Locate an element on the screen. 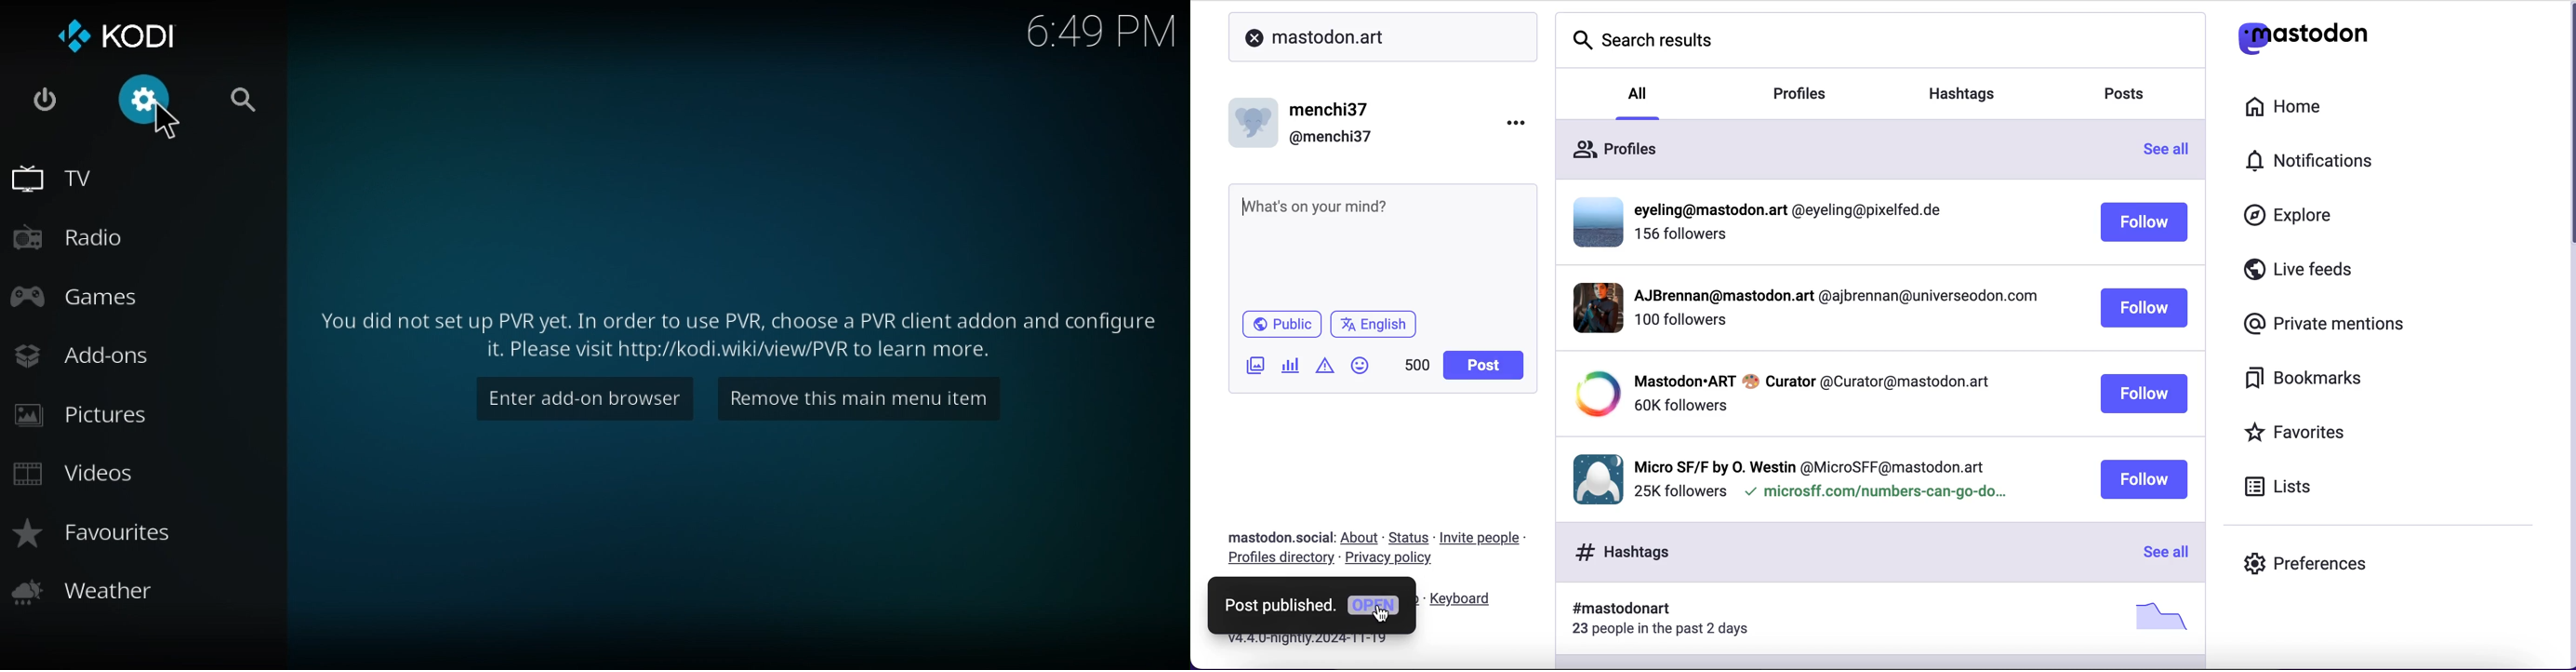 Image resolution: width=2576 pixels, height=672 pixels. Videos is located at coordinates (91, 476).